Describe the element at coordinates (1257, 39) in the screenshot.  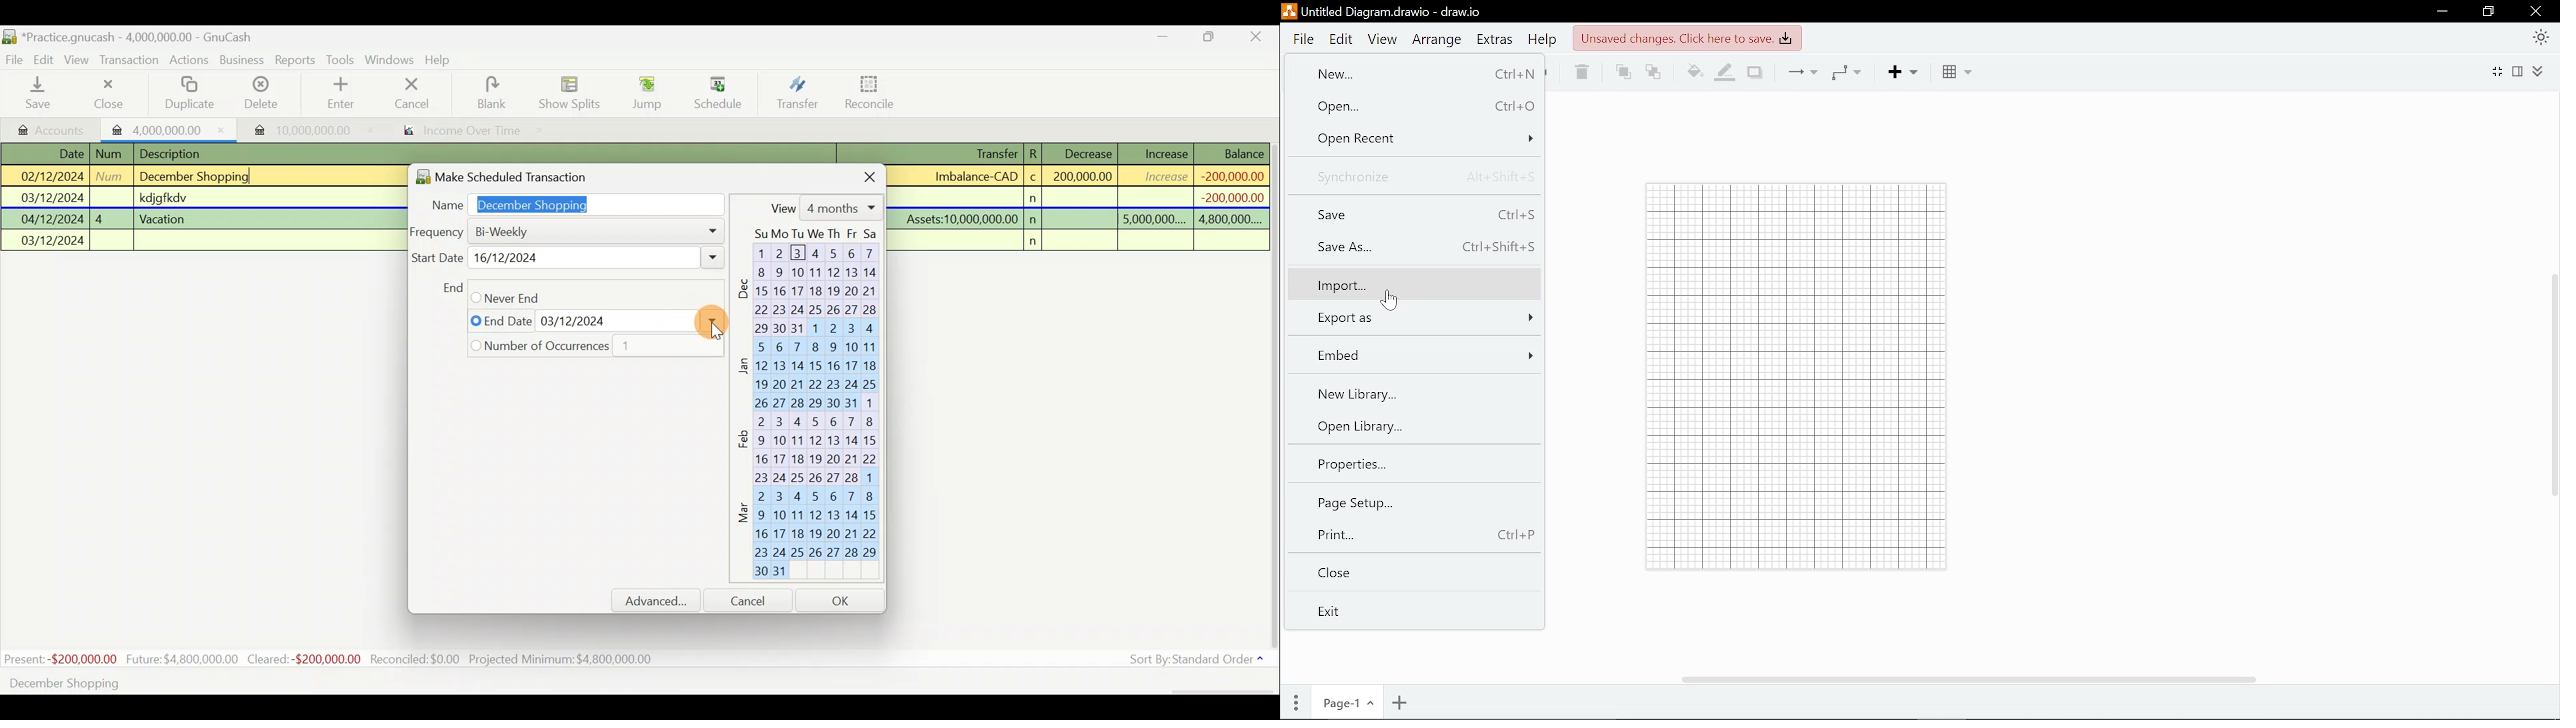
I see `Close` at that location.